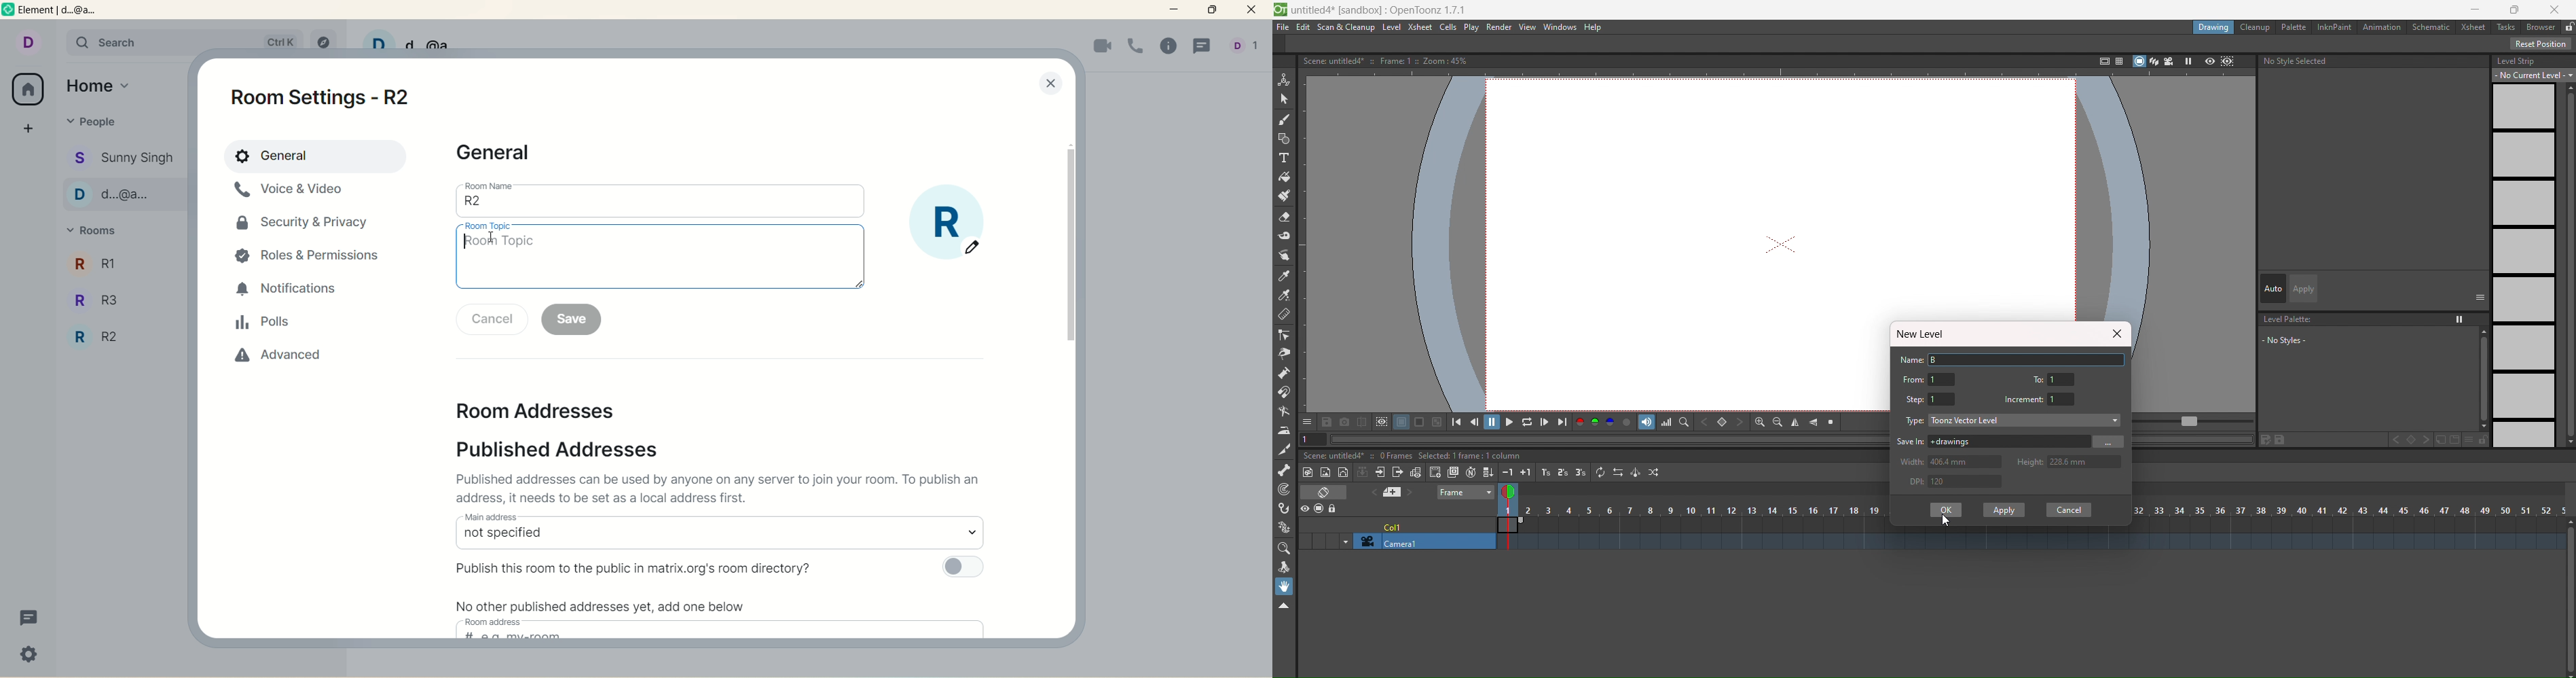 The width and height of the screenshot is (2576, 700). Describe the element at coordinates (491, 236) in the screenshot. I see `cursor` at that location.